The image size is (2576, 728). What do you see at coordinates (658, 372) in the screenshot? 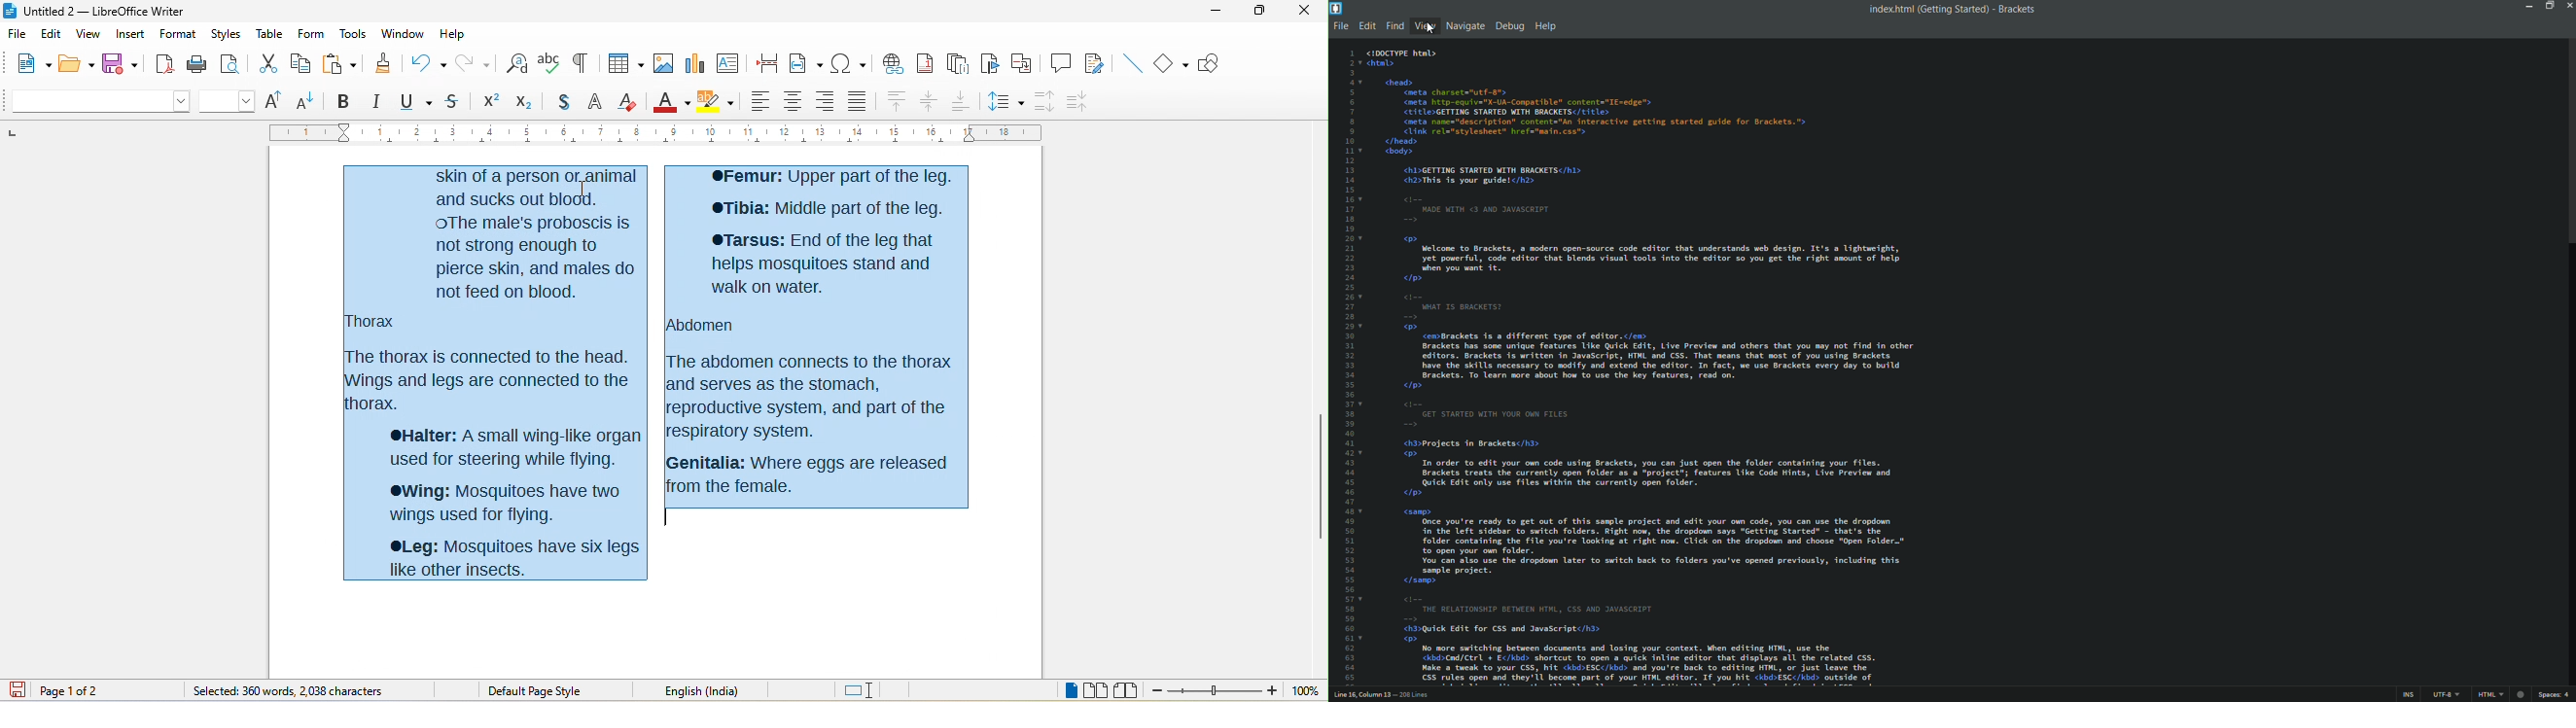
I see `skin of a person oral ‘®Femur: Upper part of the leg.
ELSES @UEGTL eTibia: Middle part of the leg.
©The male's proboscis is
not strong enough to ®Tarsus: Eid of the leg that
pierce skin, and males do helps mosquitoes stand and
not feed on blood. walk on water.
orax Abdomen
he thorax is connected to the head. ie abdomen connects to the thorax
ings and legs are connected to the land serves as the stomach,
horax. reproductive system, and part of the
®Halter: A small wing-like organ | [espiratory system.
used for steering while flying. Genitalia: Where eggs are released
ewing: Mosquitoes have two om the female.
wings used for flying.
®Leg: Mosquitoes have six legs
like other insects.` at bounding box center [658, 372].